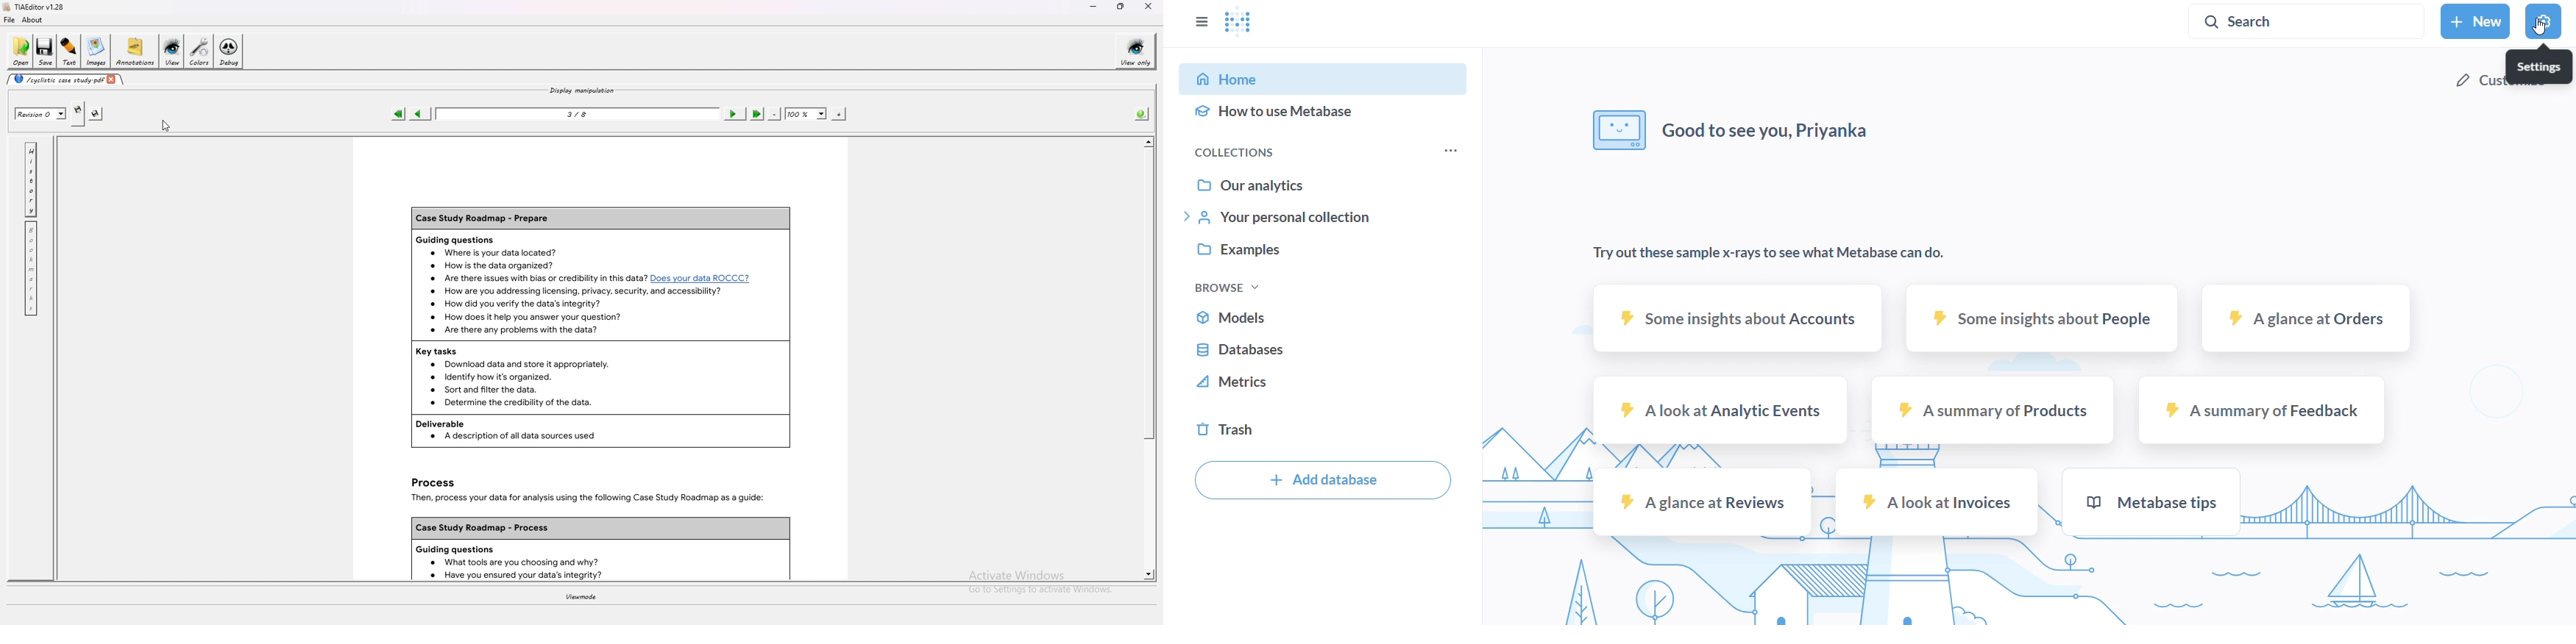 Image resolution: width=2576 pixels, height=644 pixels. I want to click on a glance at orders, so click(2307, 317).